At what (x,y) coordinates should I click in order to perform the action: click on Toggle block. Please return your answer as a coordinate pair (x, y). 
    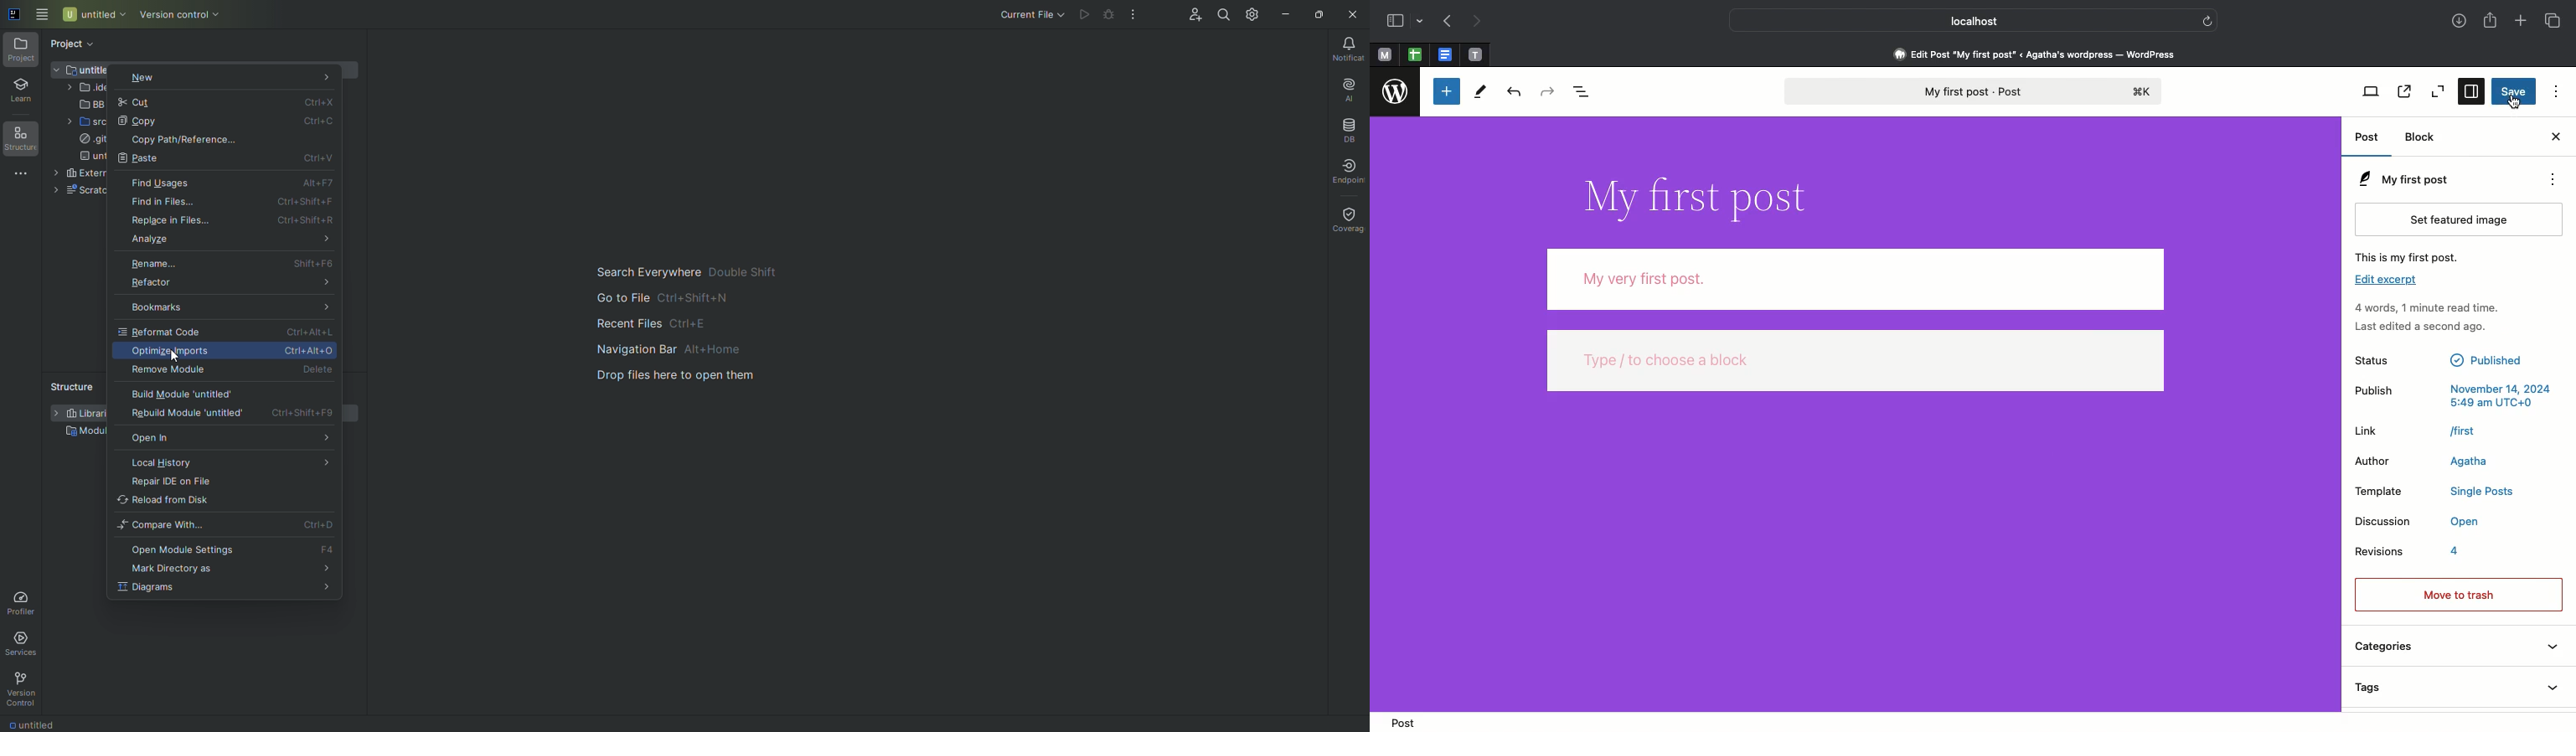
    Looking at the image, I should click on (1444, 92).